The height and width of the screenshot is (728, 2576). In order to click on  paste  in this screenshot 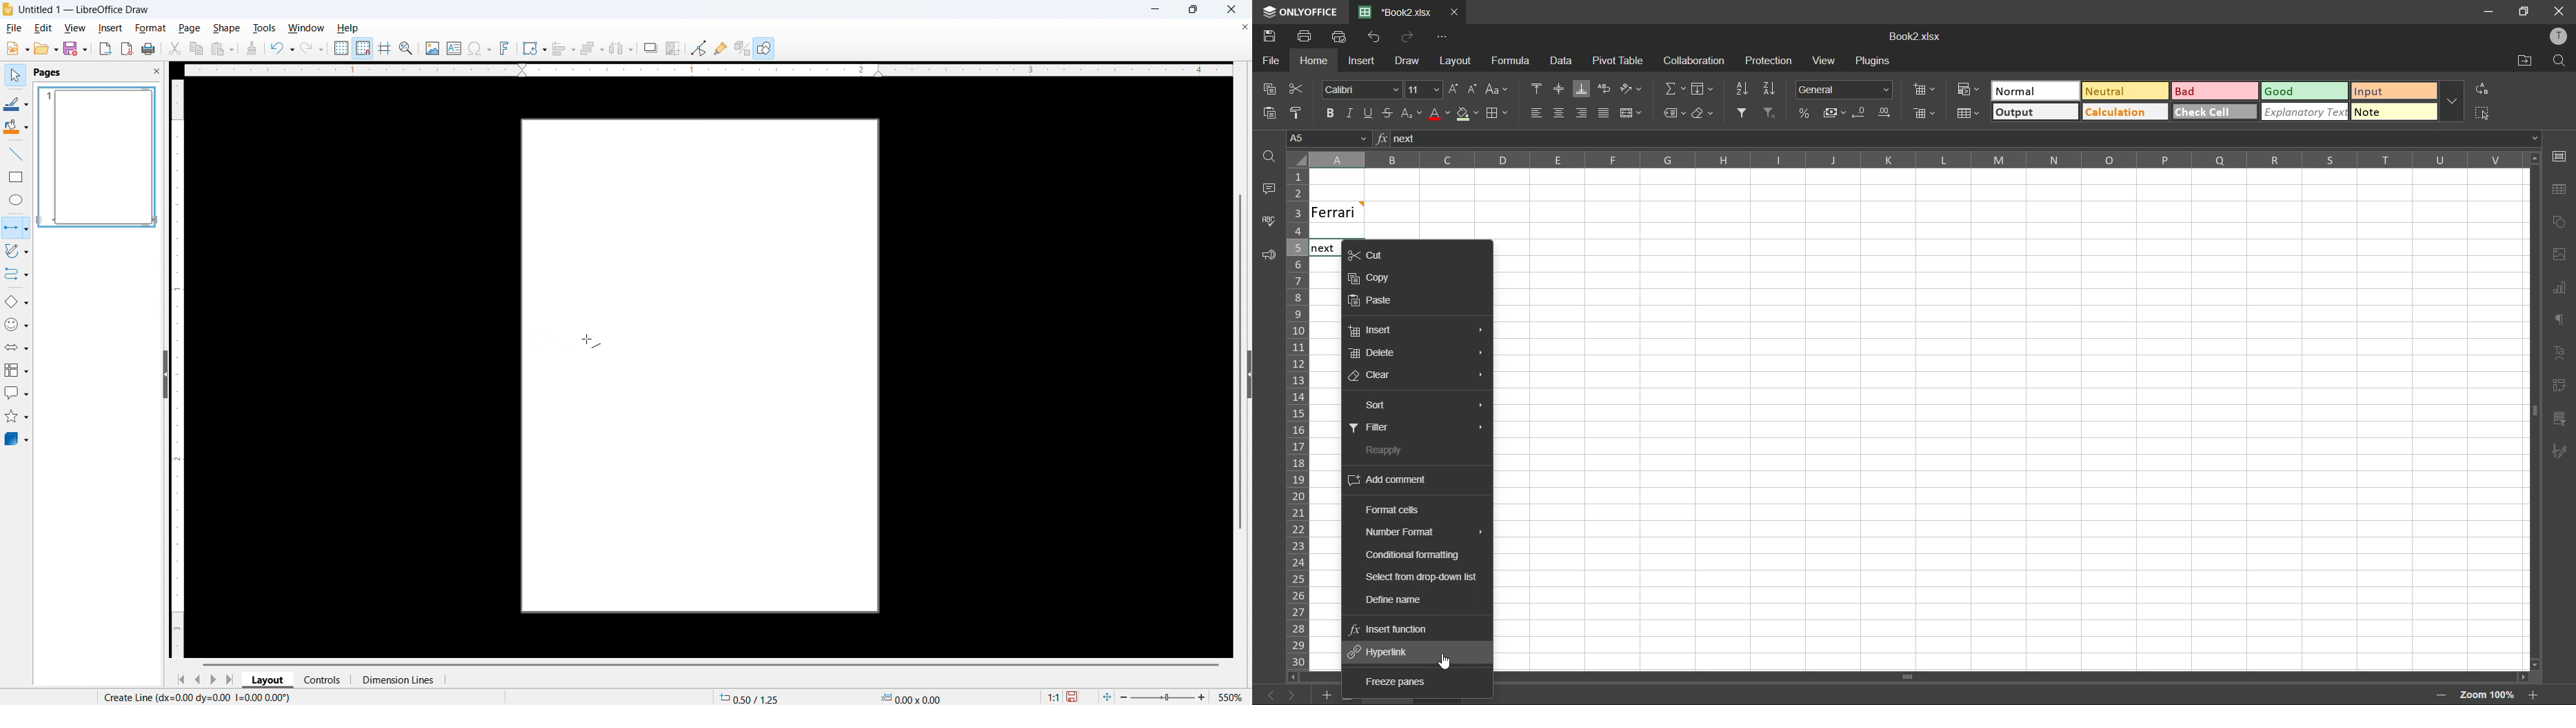, I will do `click(222, 50)`.